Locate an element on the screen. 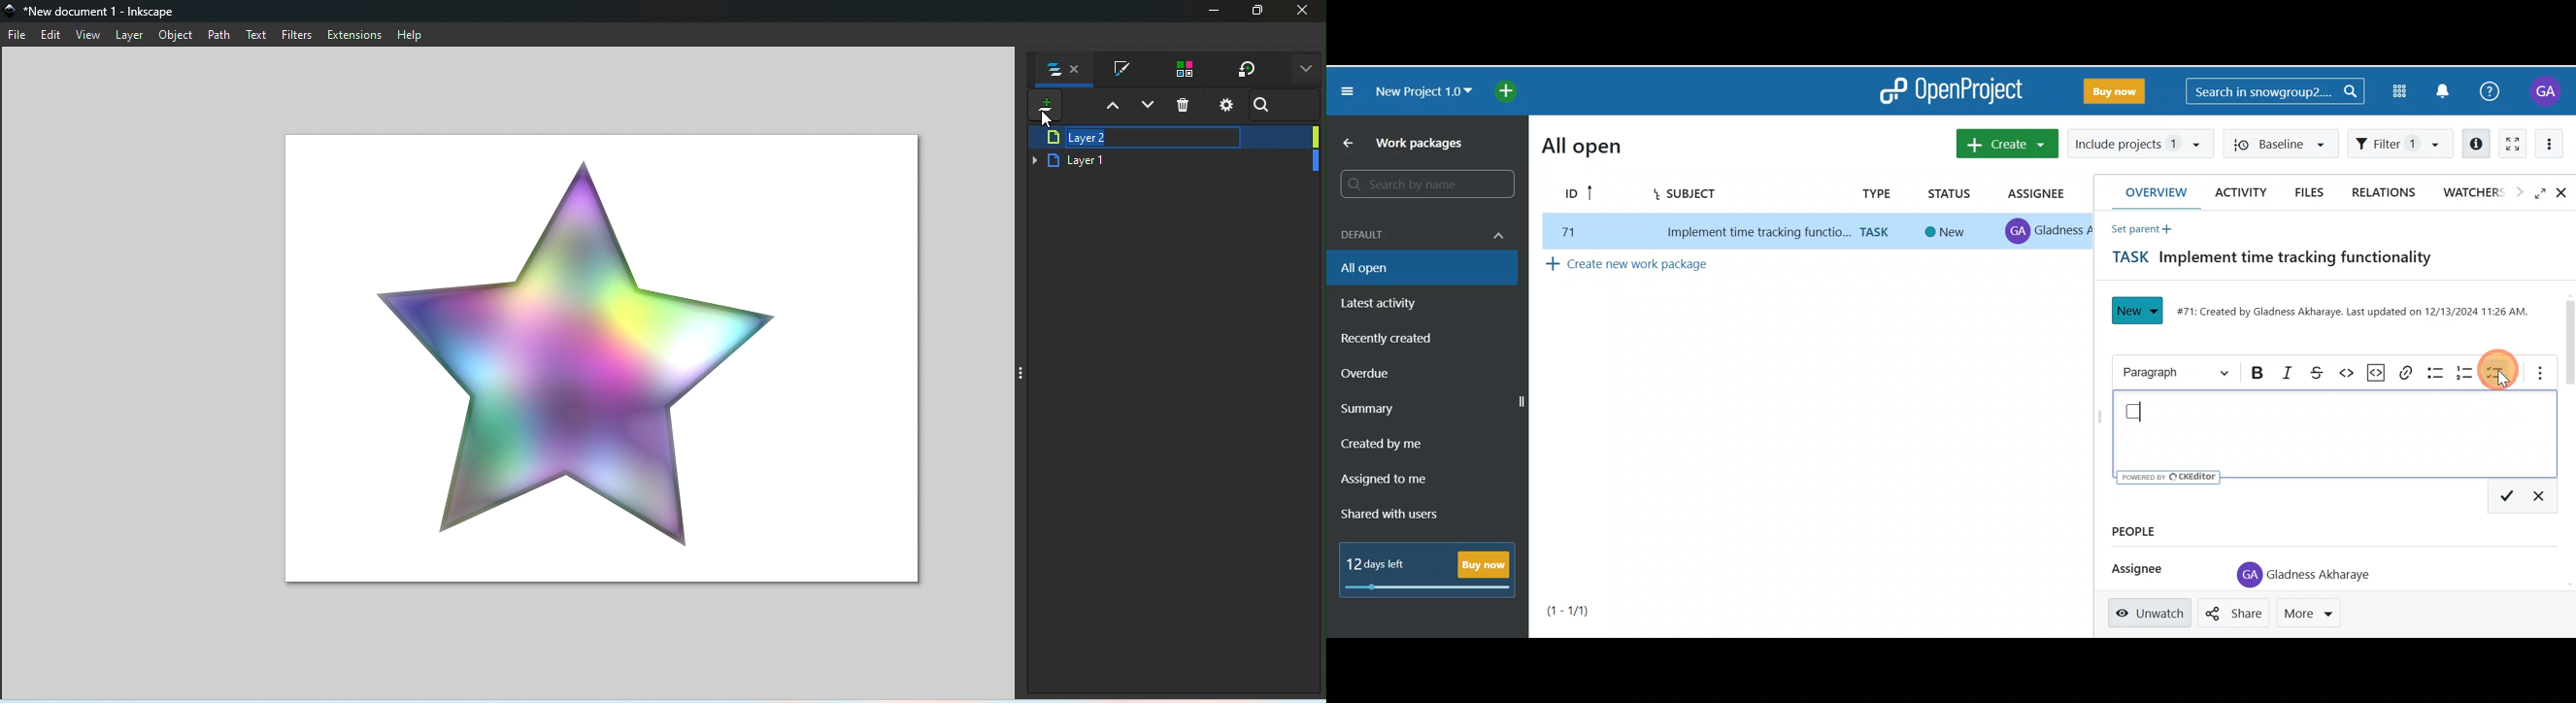  Set parent is located at coordinates (2137, 228).